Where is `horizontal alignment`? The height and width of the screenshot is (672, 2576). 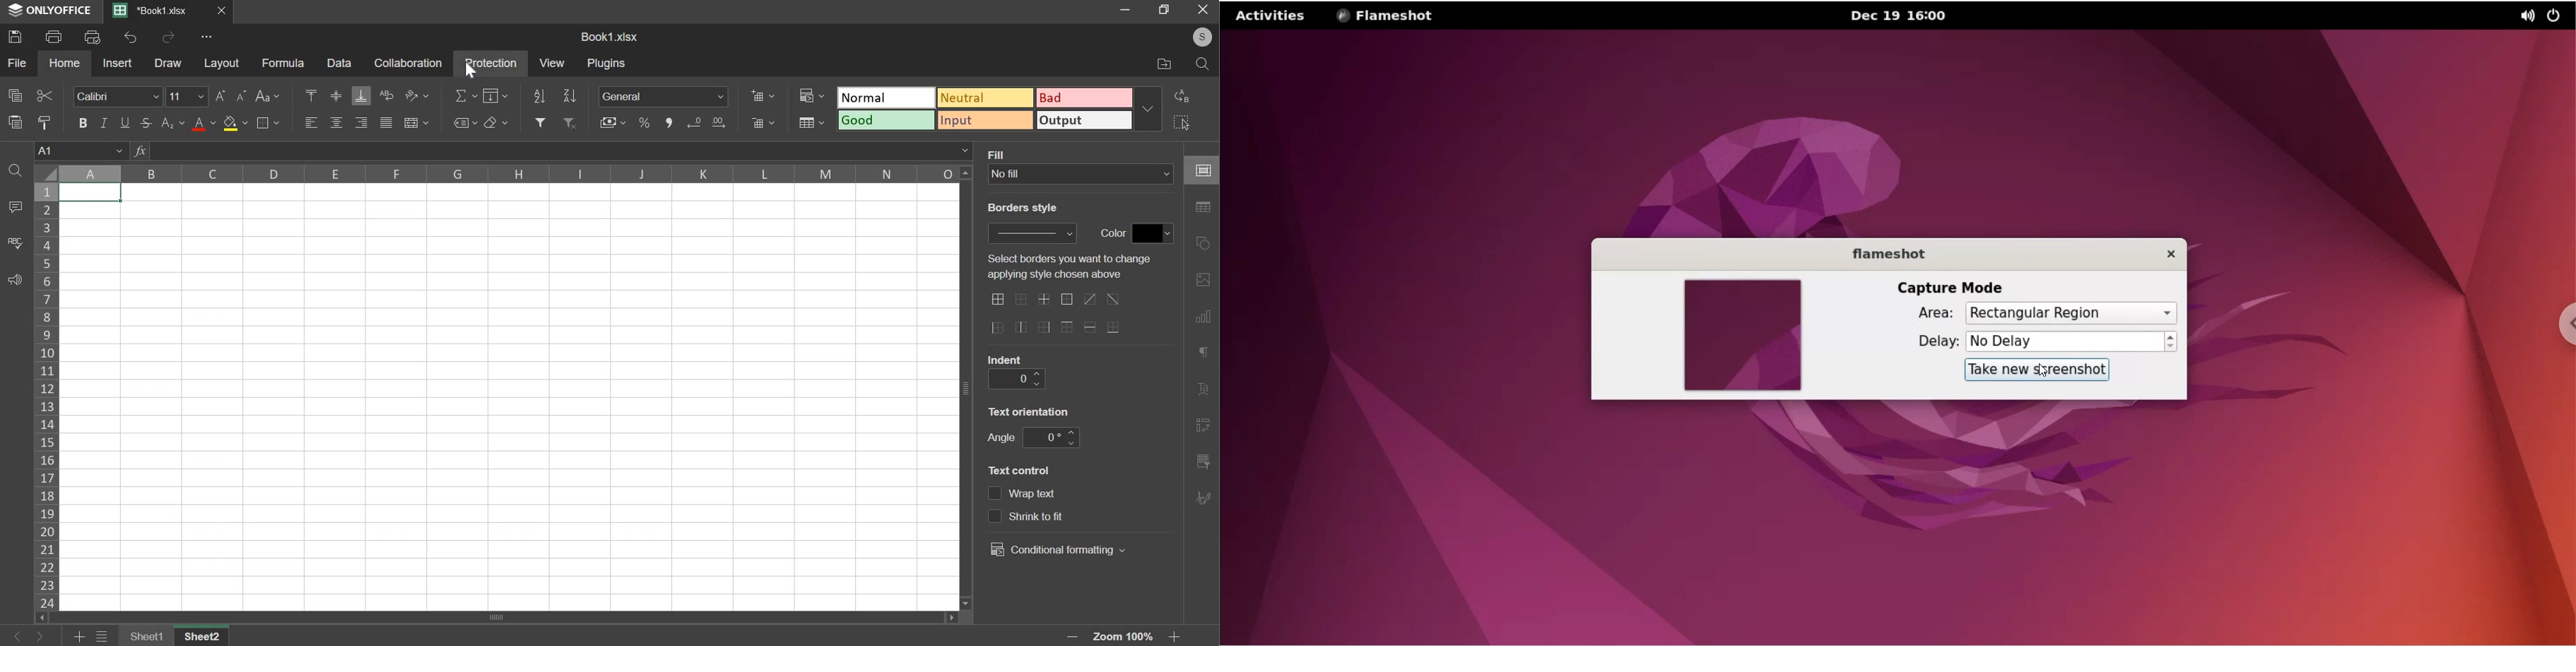
horizontal alignment is located at coordinates (336, 123).